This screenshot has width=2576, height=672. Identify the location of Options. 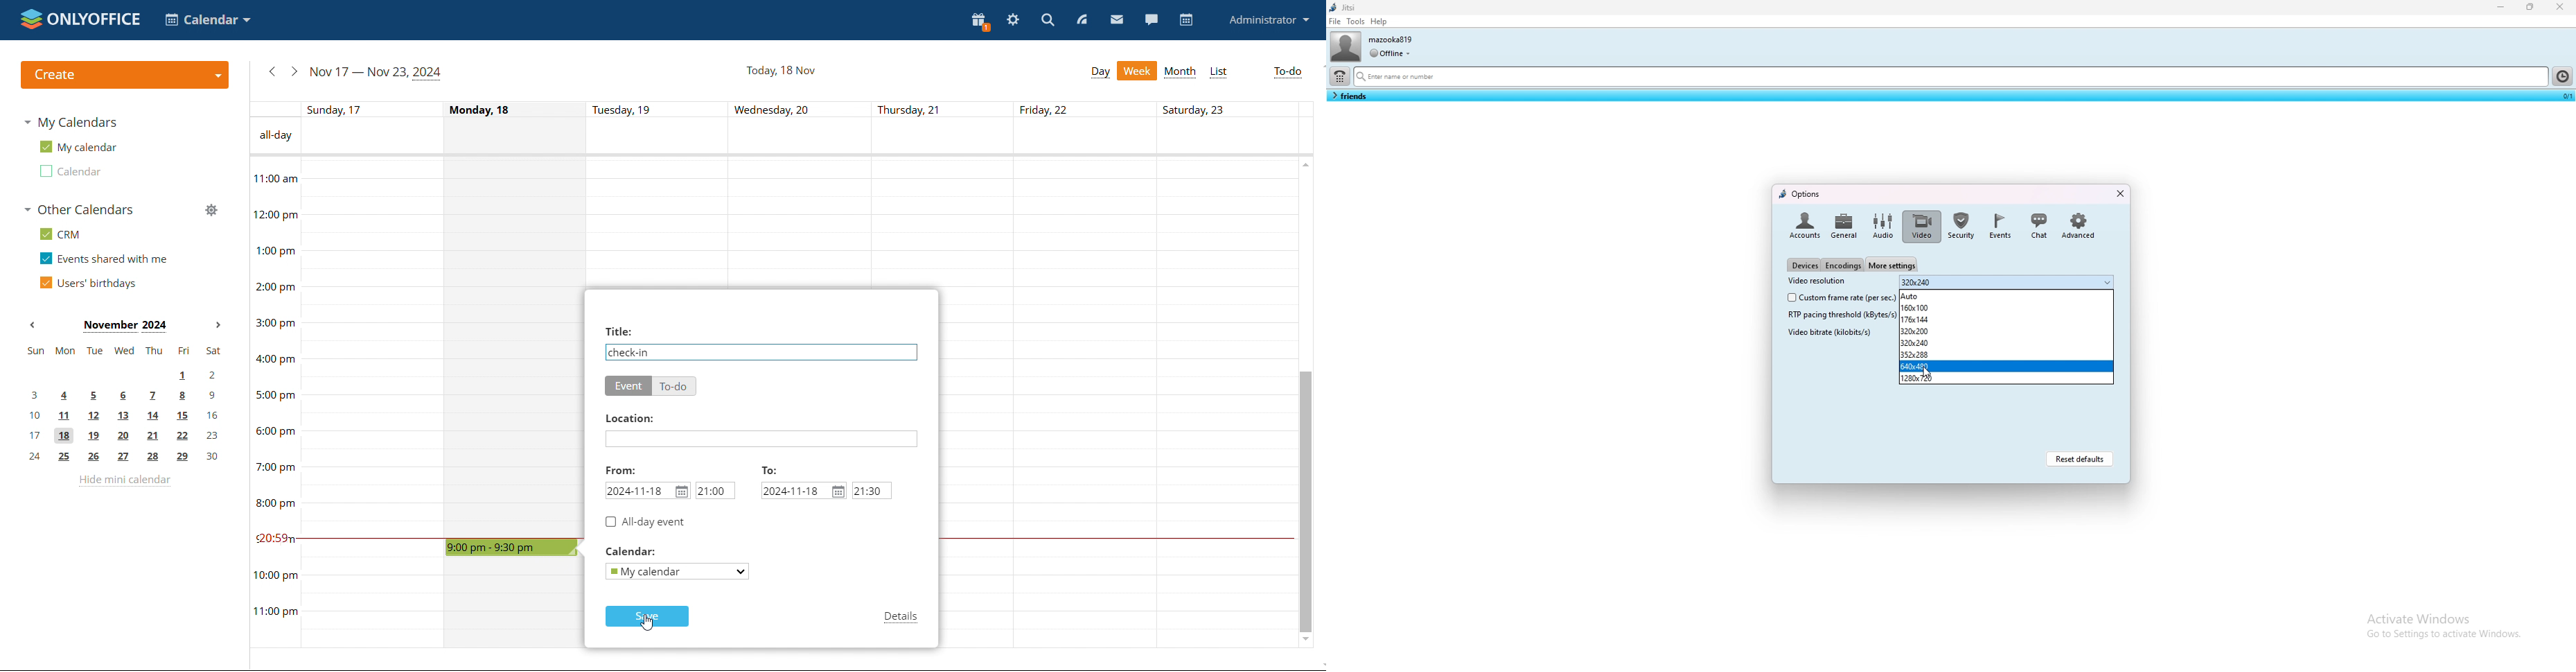
(1801, 193).